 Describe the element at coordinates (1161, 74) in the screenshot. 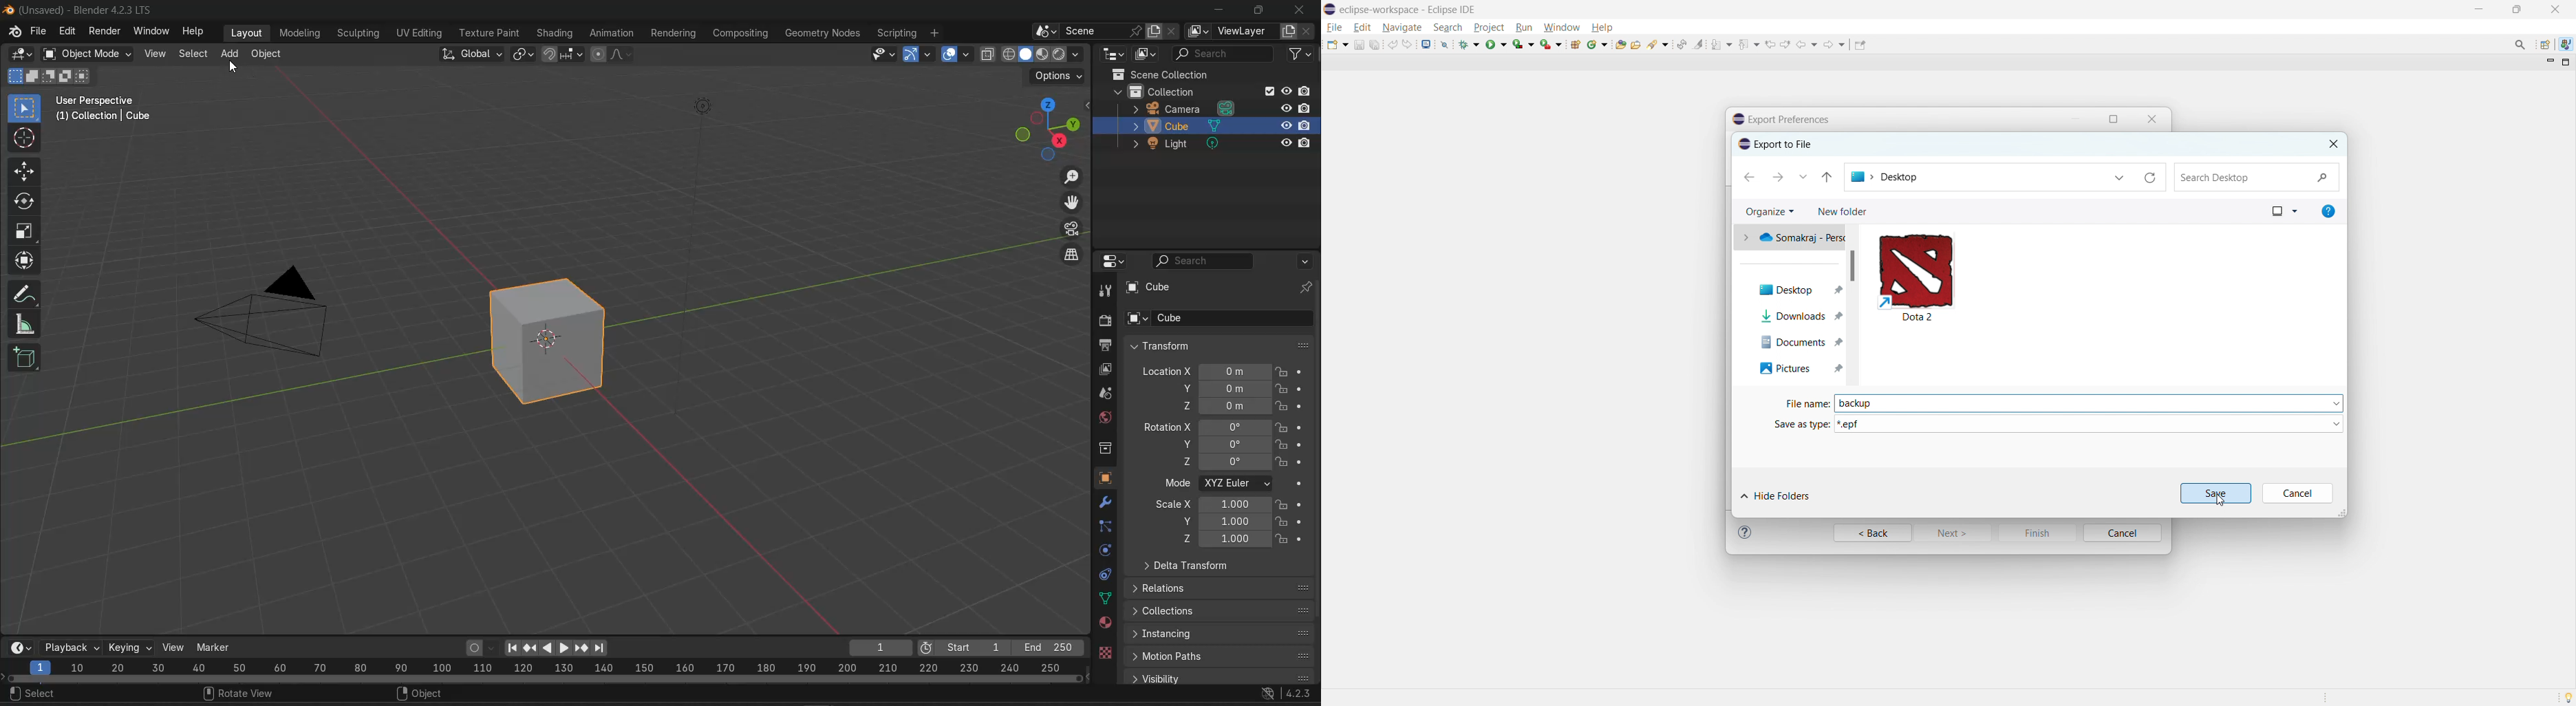

I see `scene collection` at that location.